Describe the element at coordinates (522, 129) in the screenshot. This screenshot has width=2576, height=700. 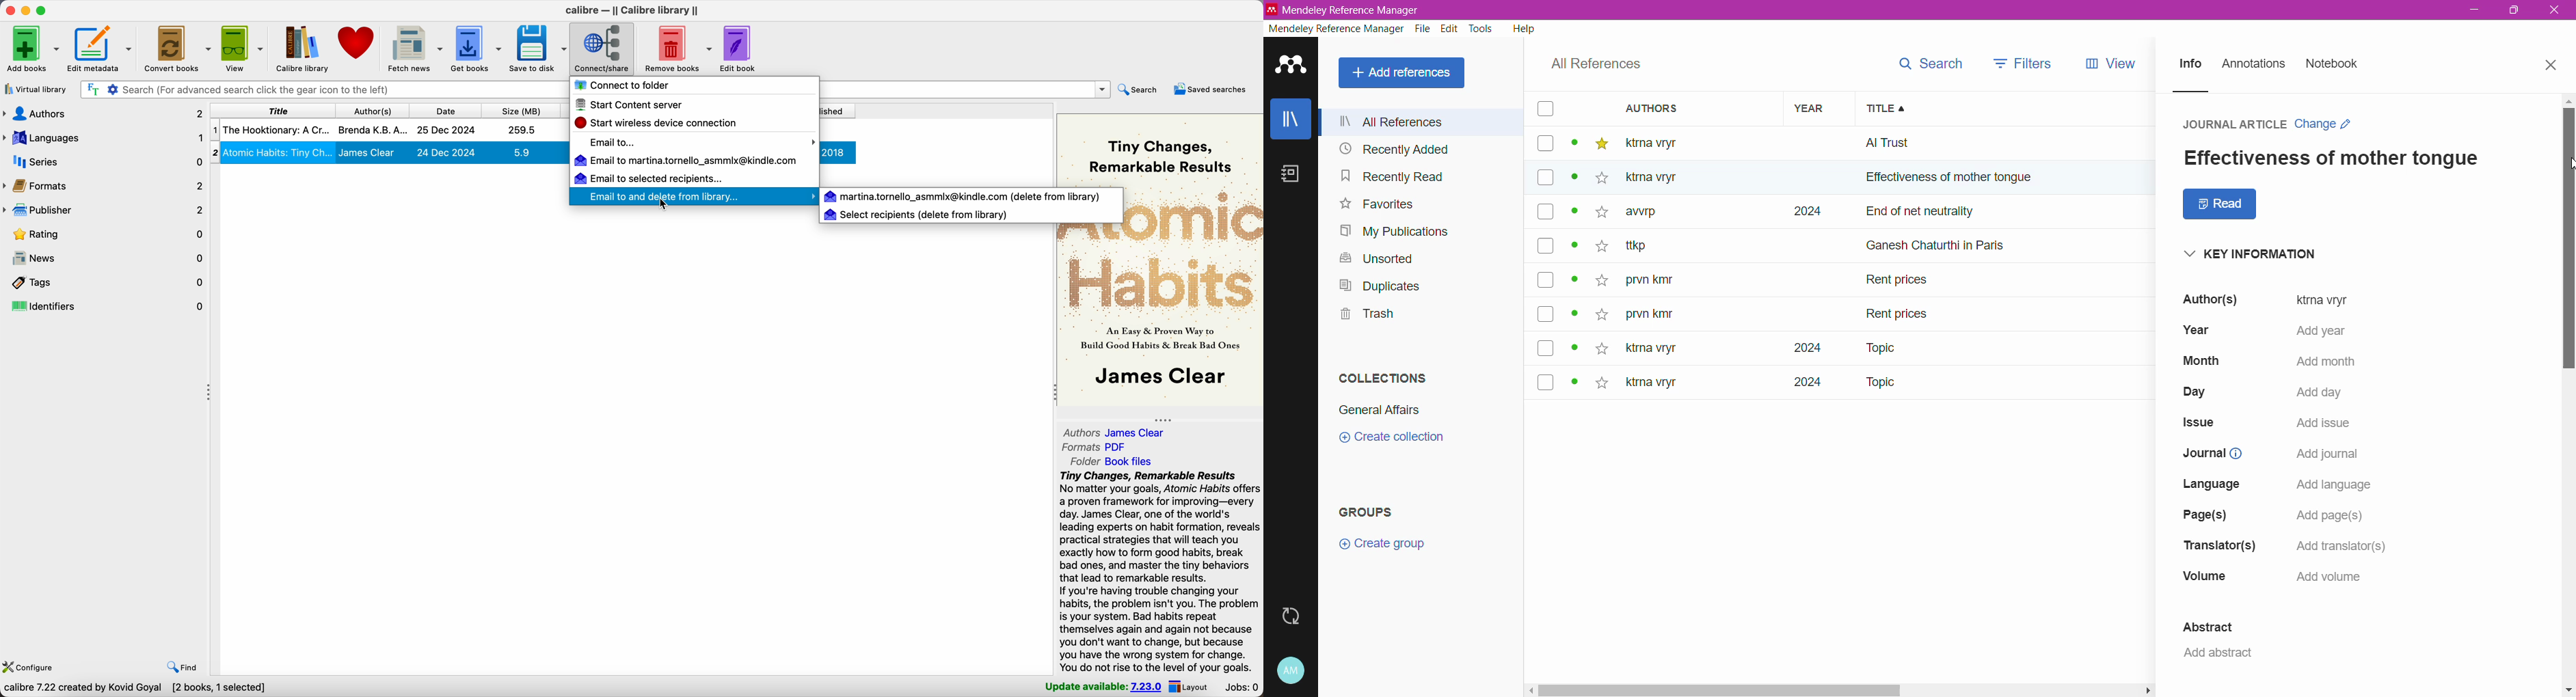
I see `259.5` at that location.